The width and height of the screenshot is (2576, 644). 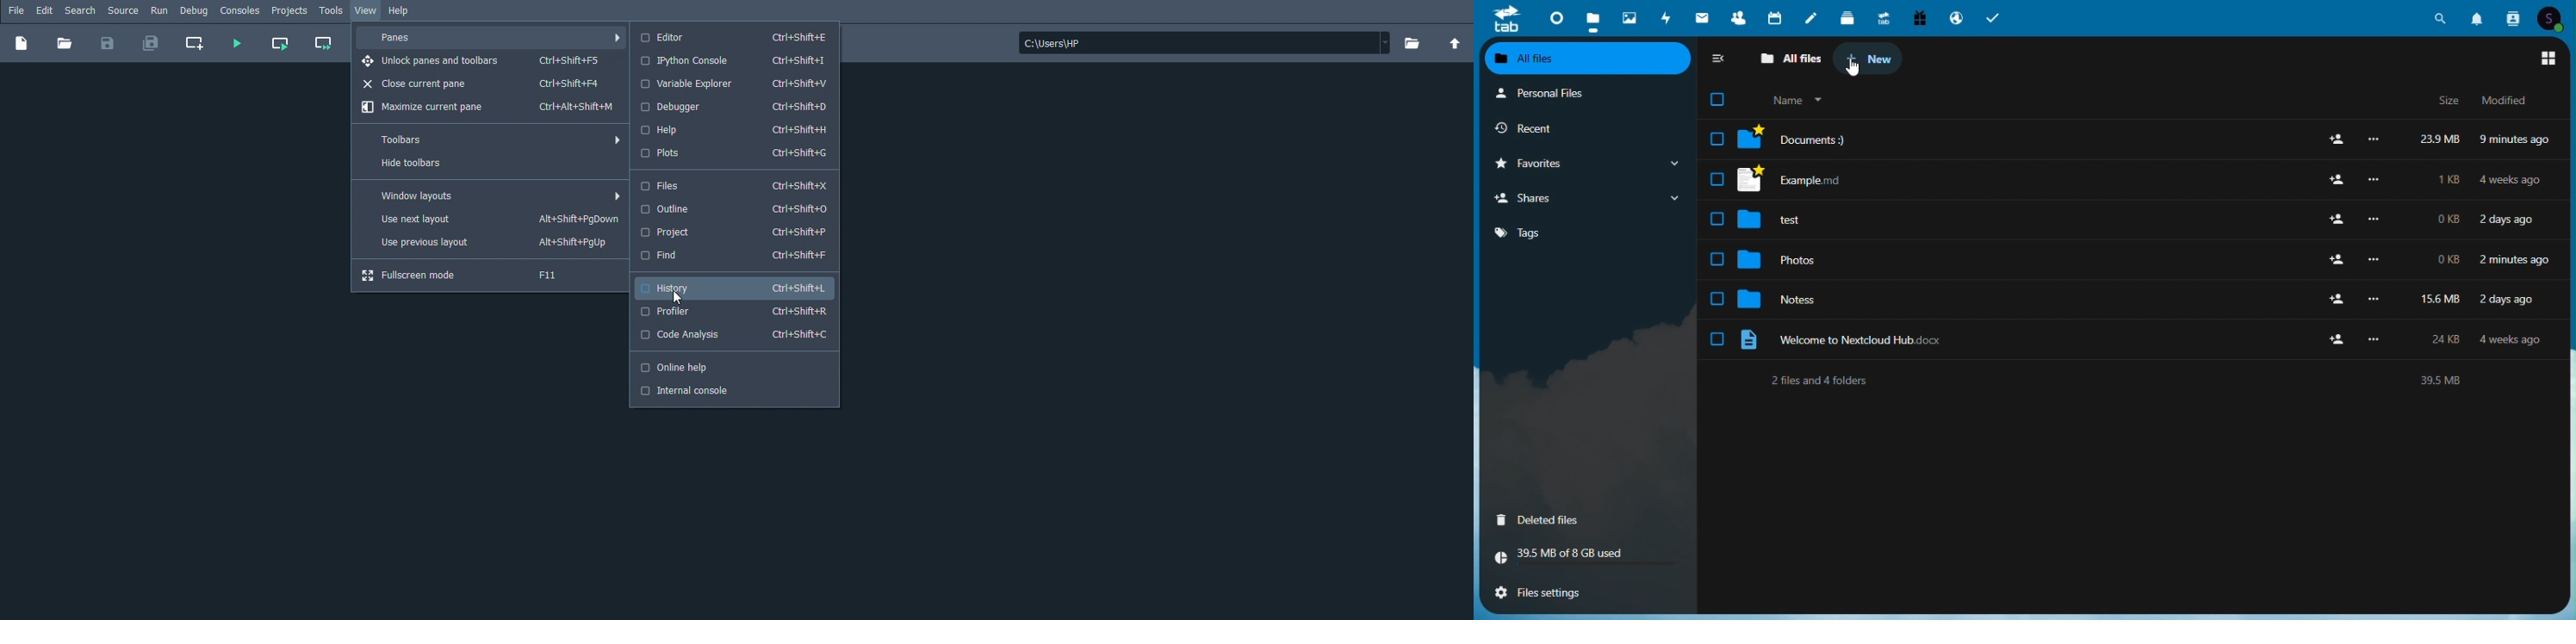 What do you see at coordinates (1412, 43) in the screenshot?
I see `Browse a working directory` at bounding box center [1412, 43].